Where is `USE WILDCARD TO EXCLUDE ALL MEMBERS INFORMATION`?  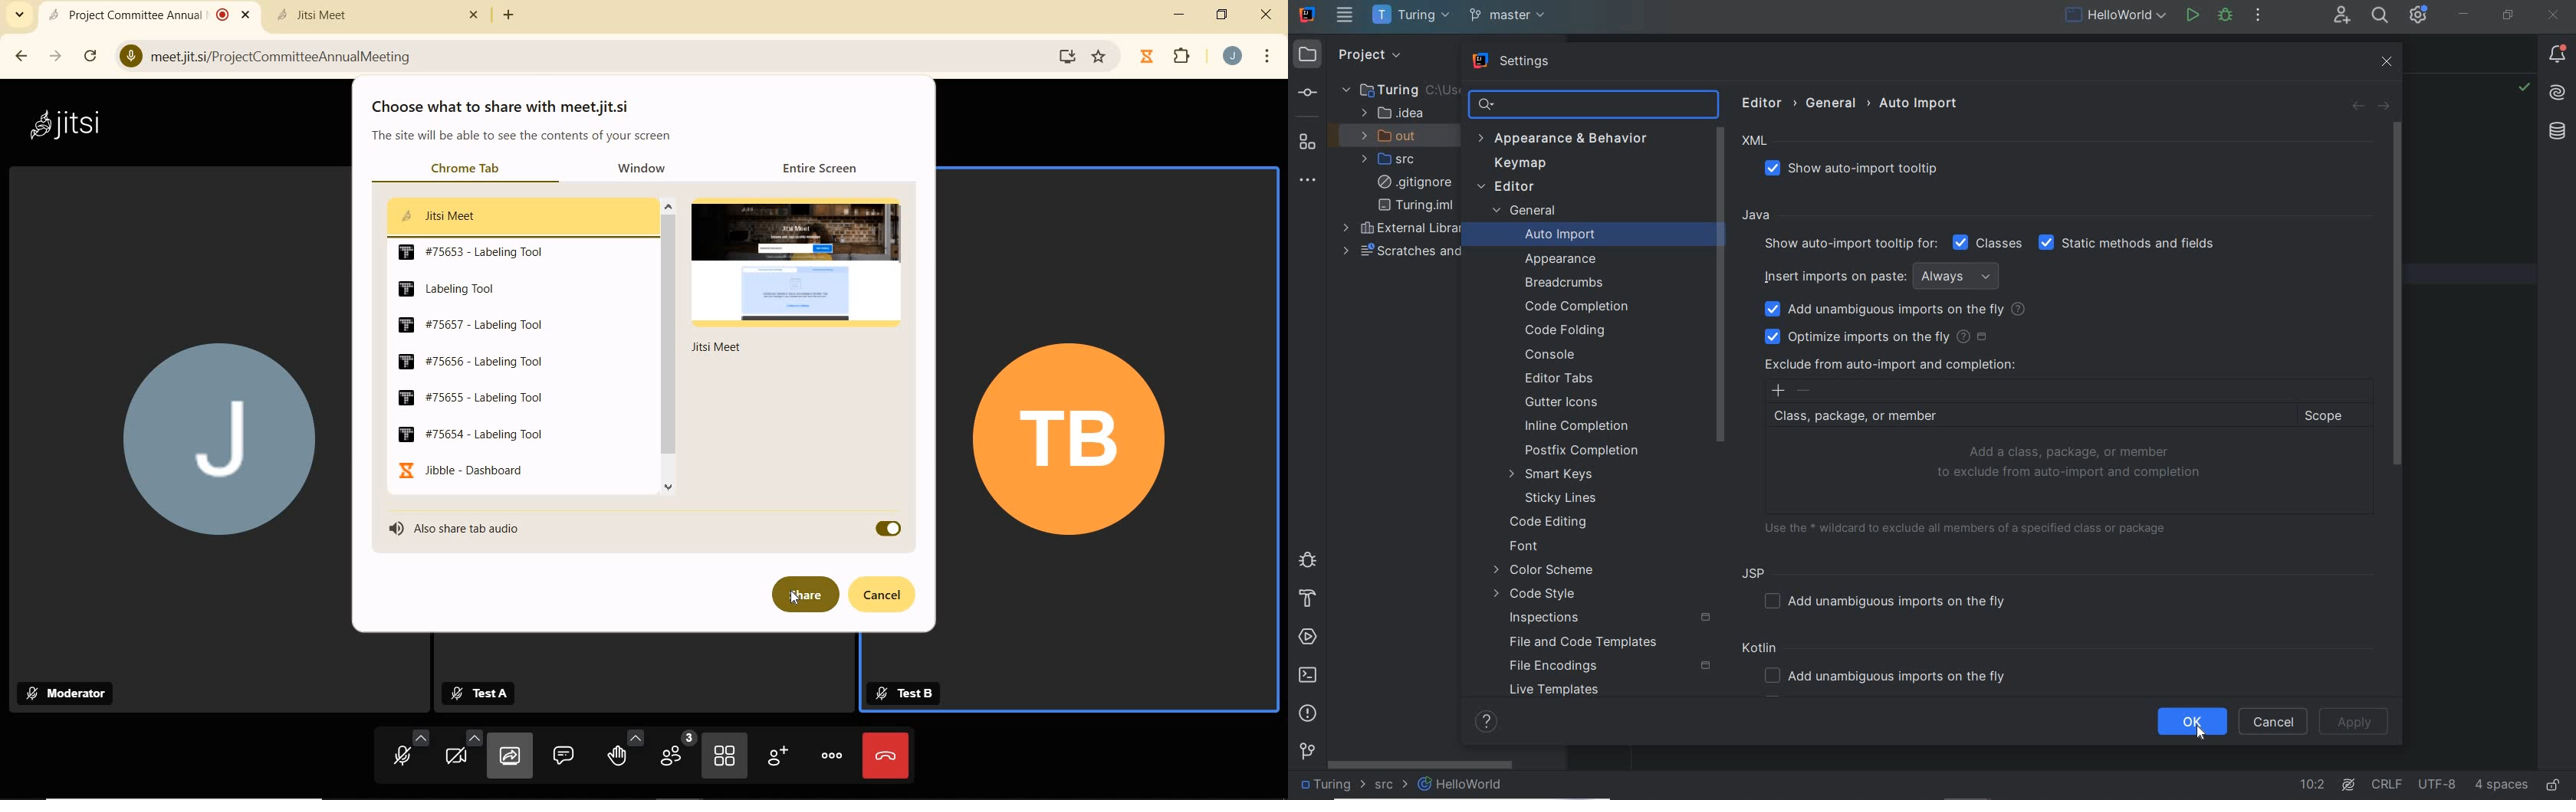
USE WILDCARD TO EXCLUDE ALL MEMBERS INFORMATION is located at coordinates (1971, 526).